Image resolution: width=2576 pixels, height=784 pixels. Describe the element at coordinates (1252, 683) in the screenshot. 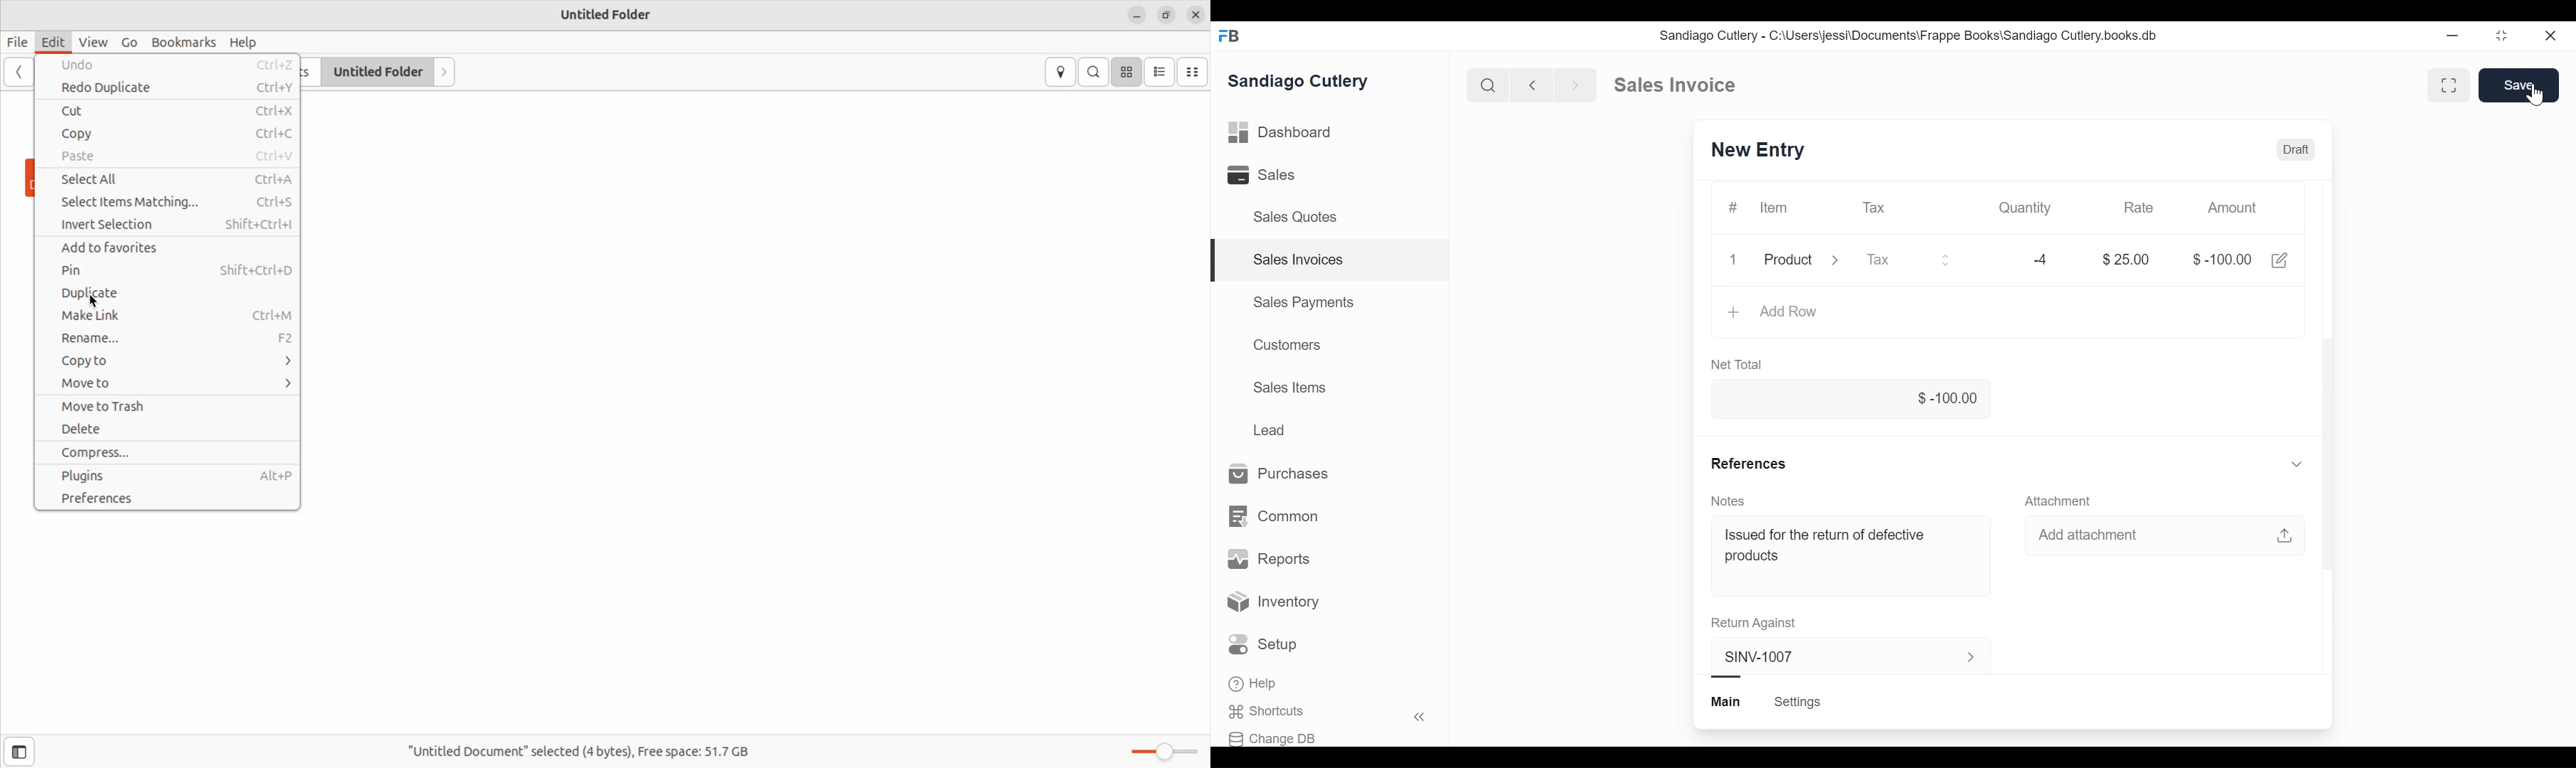

I see ` Help` at that location.